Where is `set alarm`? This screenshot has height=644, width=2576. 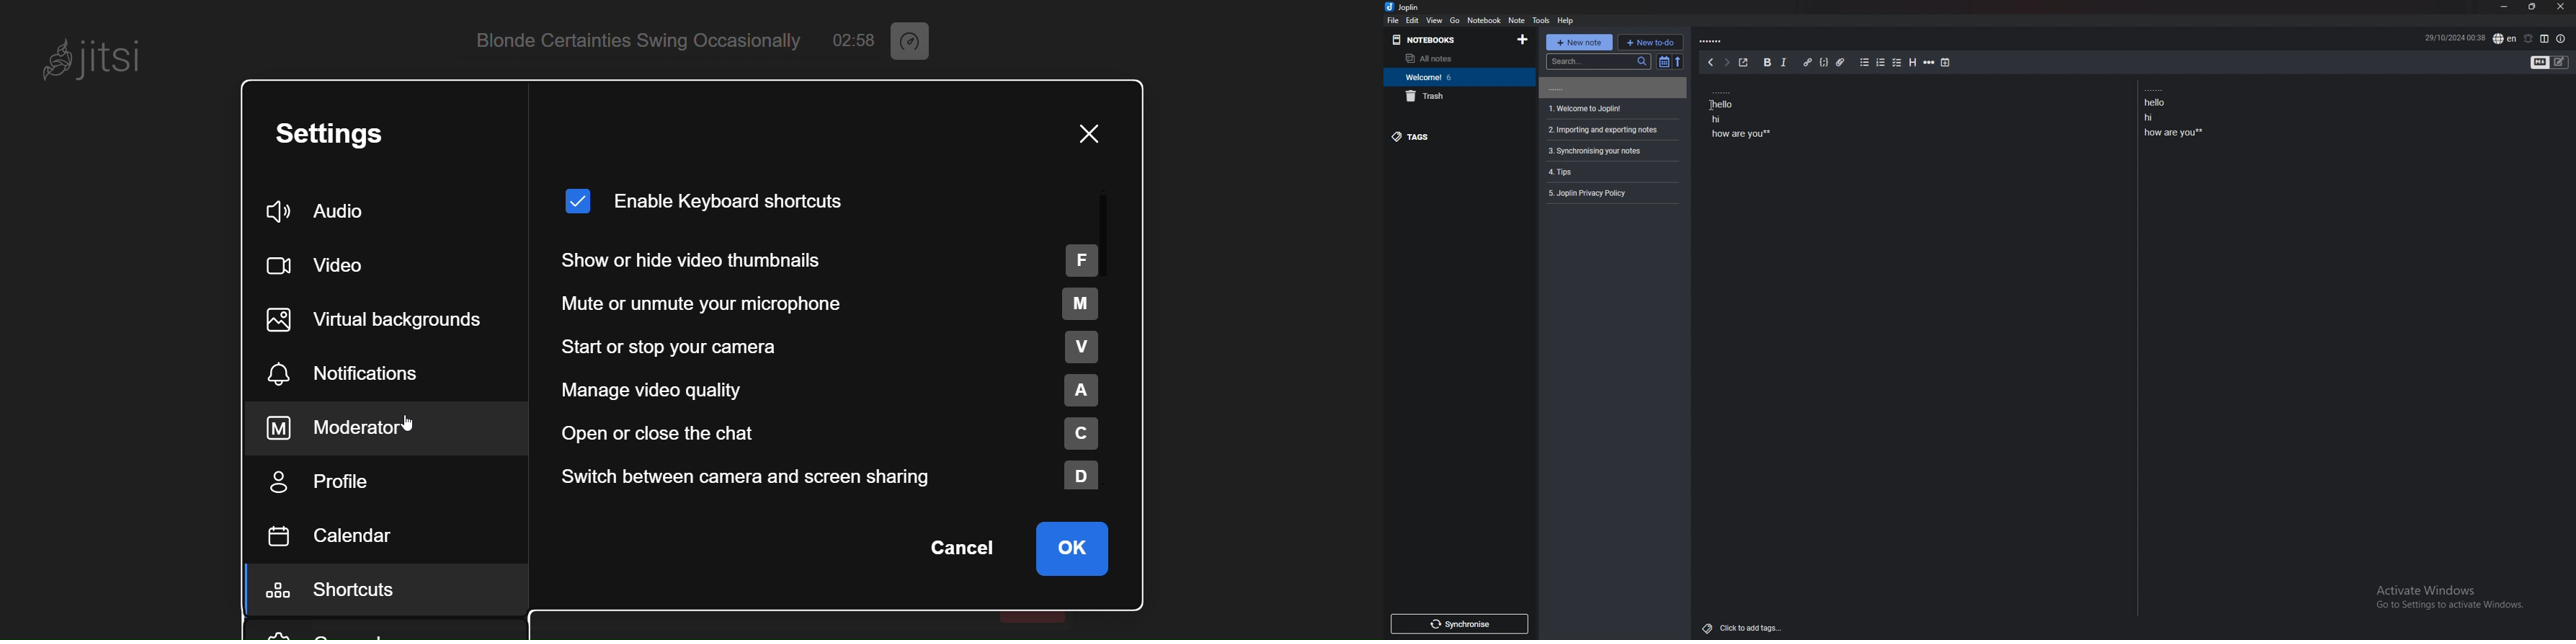
set alarm is located at coordinates (2528, 39).